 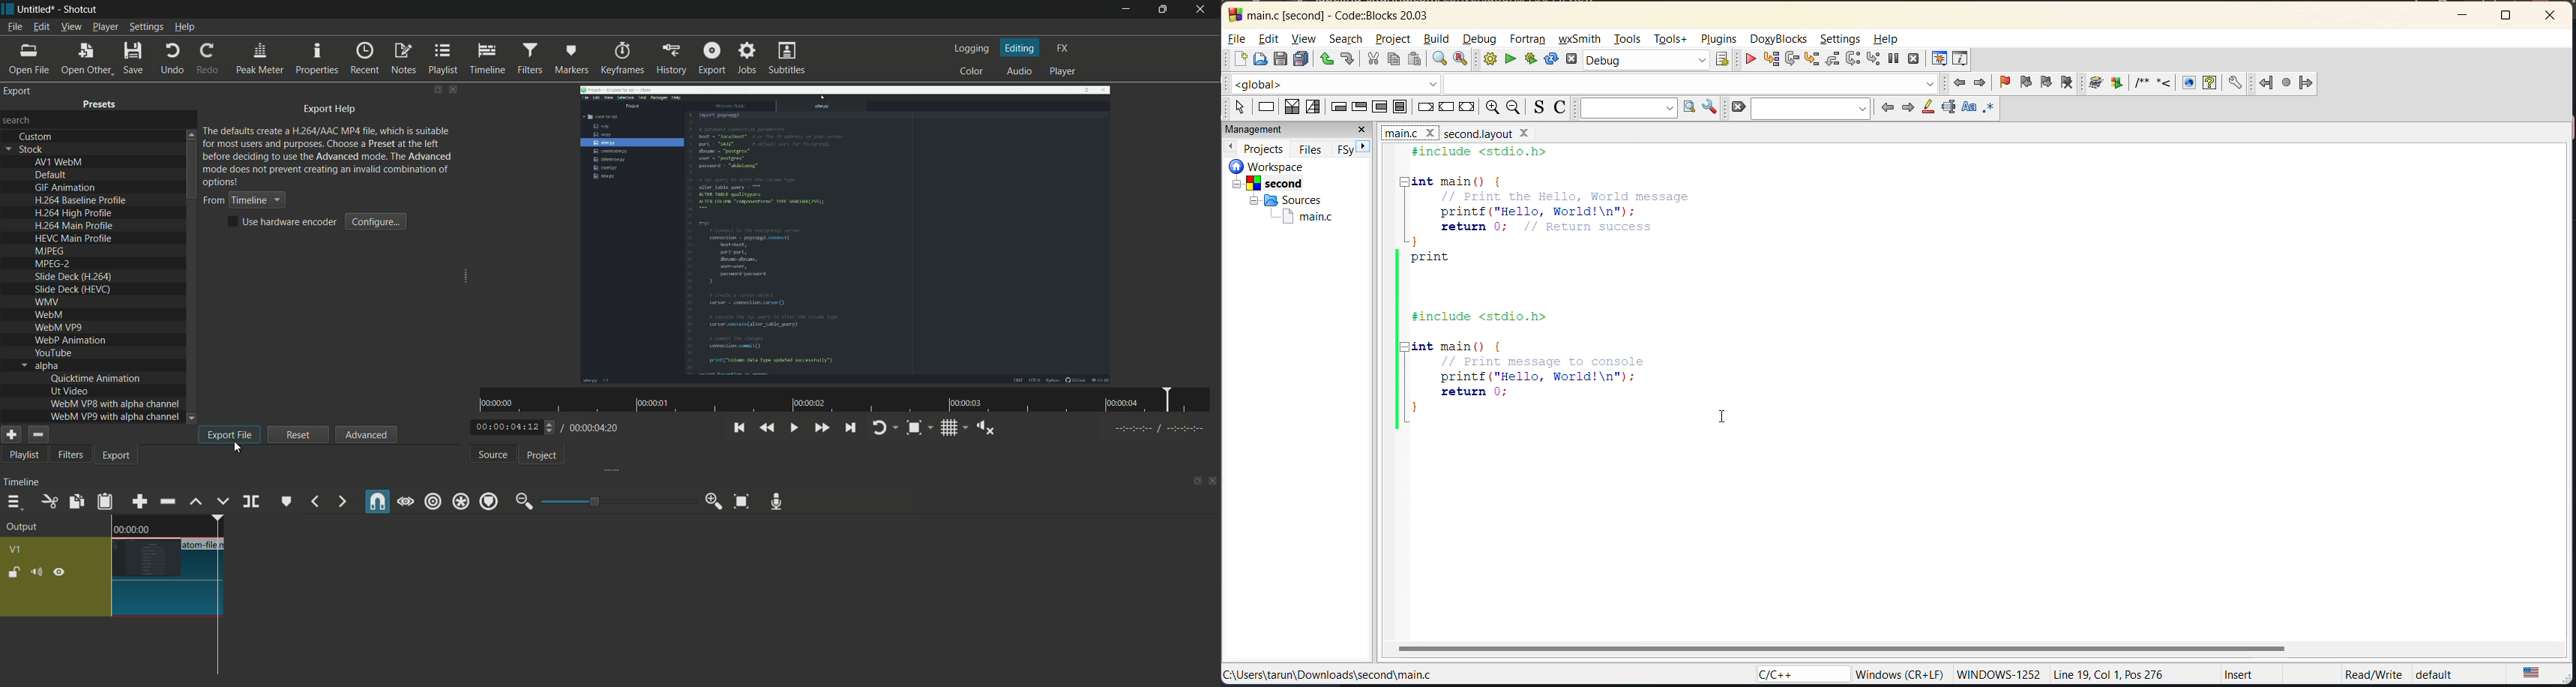 What do you see at coordinates (1281, 59) in the screenshot?
I see `save` at bounding box center [1281, 59].